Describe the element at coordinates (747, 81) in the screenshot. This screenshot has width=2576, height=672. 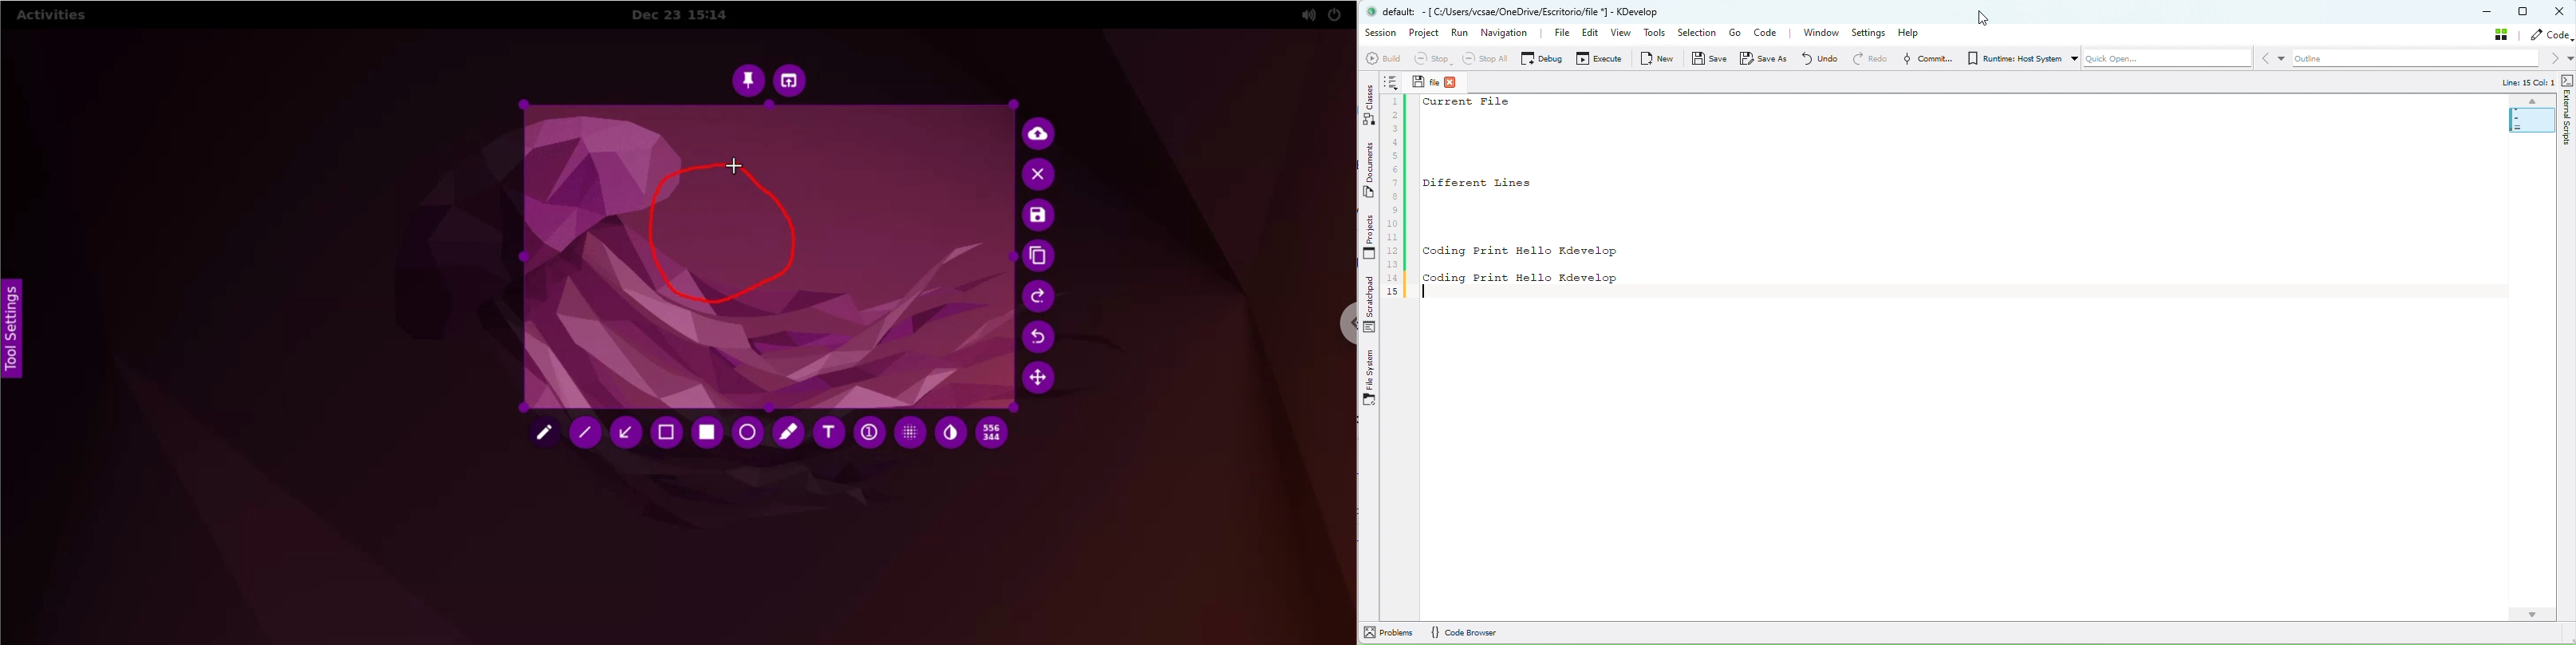
I see `pin` at that location.